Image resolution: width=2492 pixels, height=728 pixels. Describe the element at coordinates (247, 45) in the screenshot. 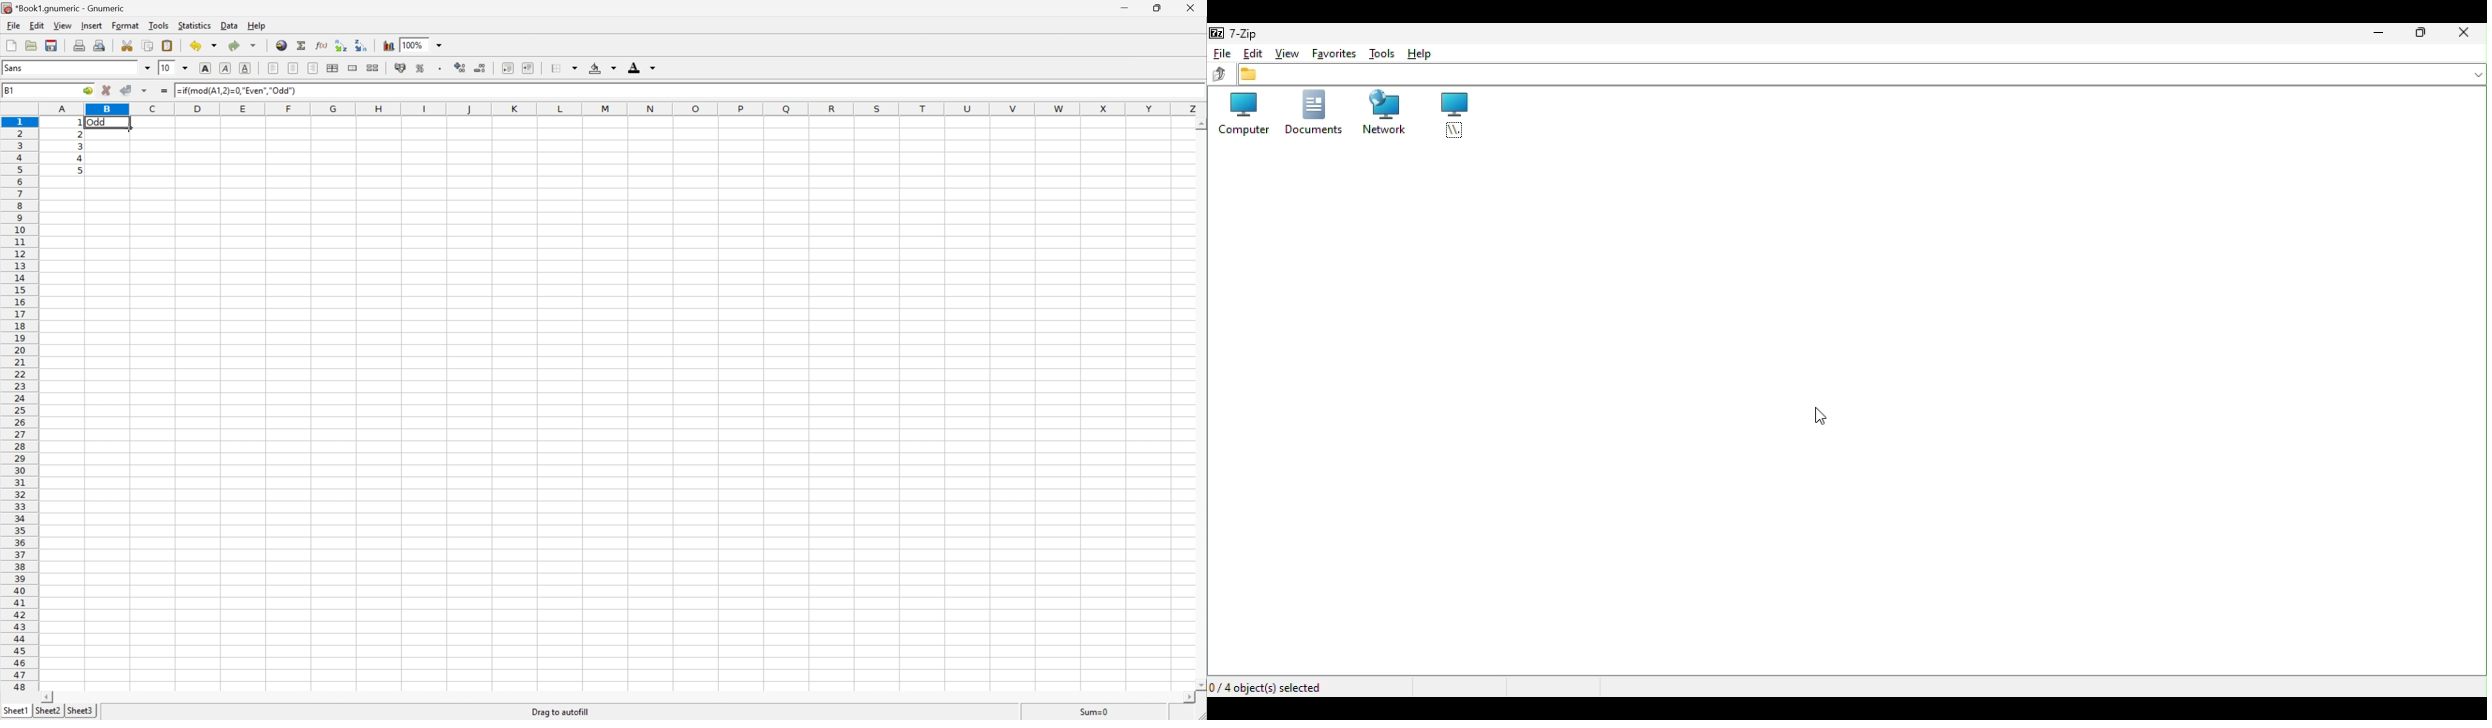

I see `Redo` at that location.